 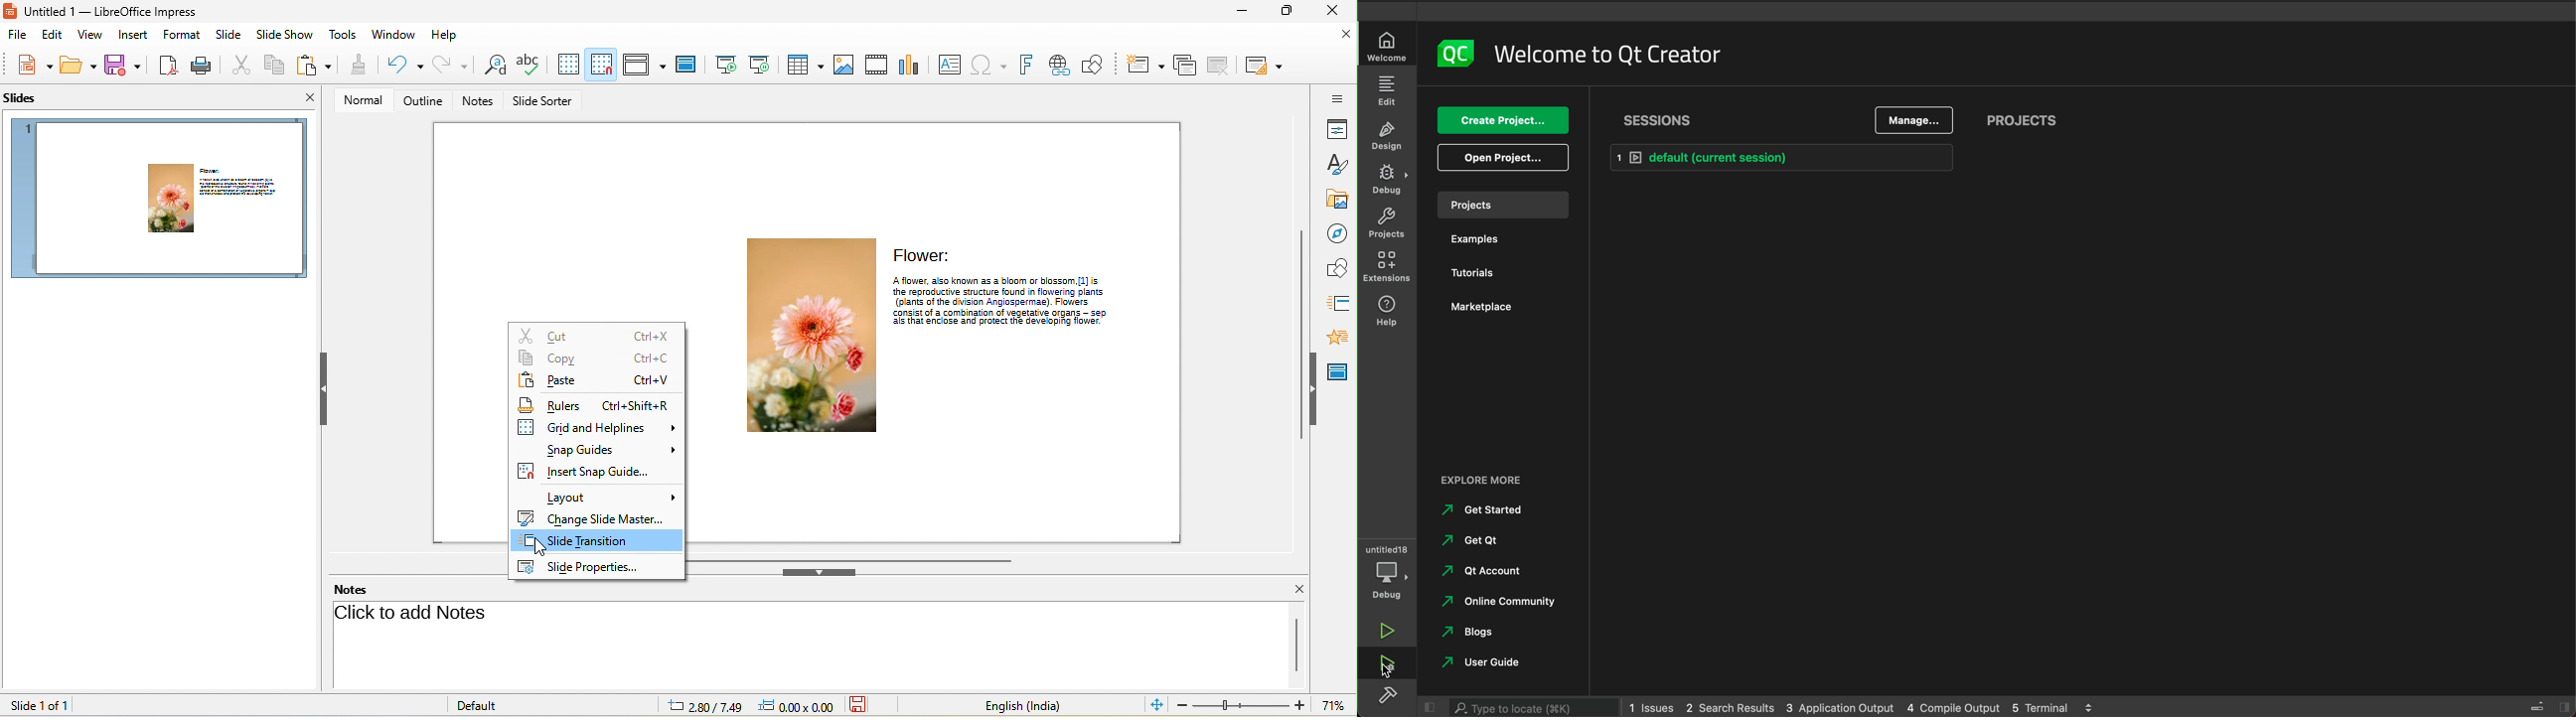 What do you see at coordinates (595, 517) in the screenshot?
I see `charge slide master` at bounding box center [595, 517].